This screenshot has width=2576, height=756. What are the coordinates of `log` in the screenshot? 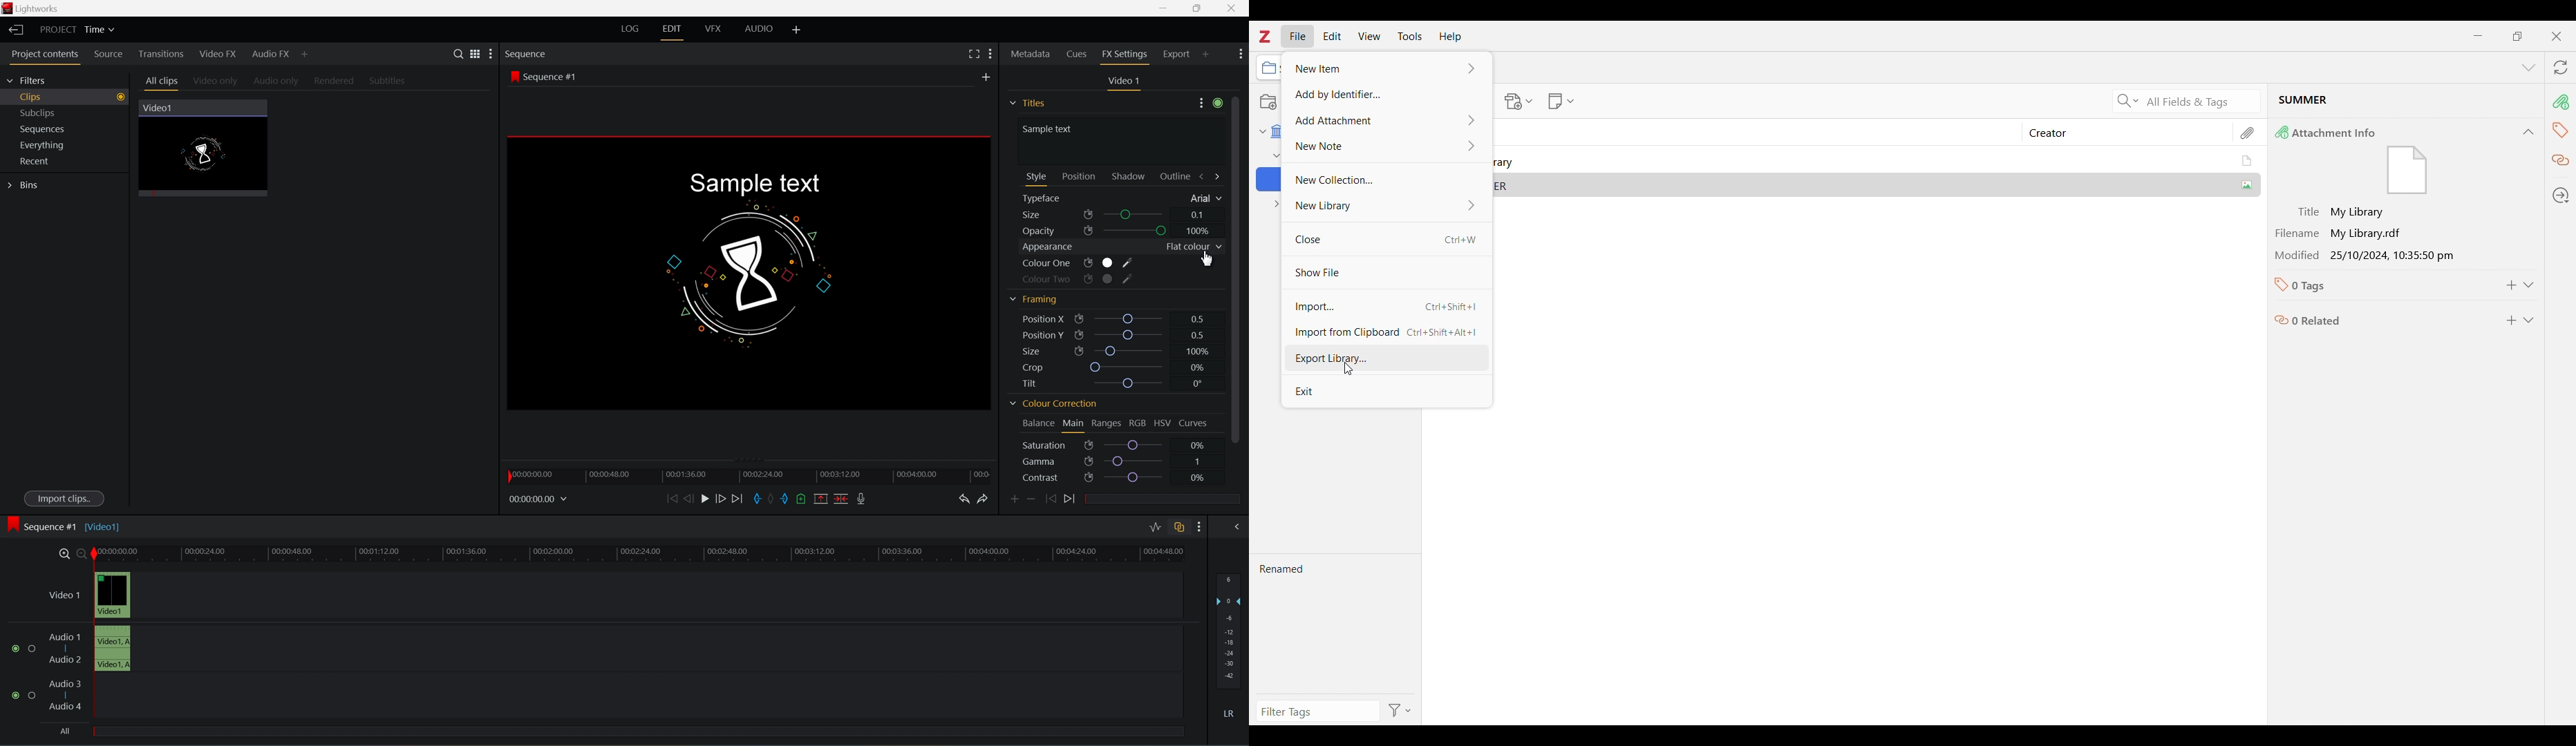 It's located at (628, 28).